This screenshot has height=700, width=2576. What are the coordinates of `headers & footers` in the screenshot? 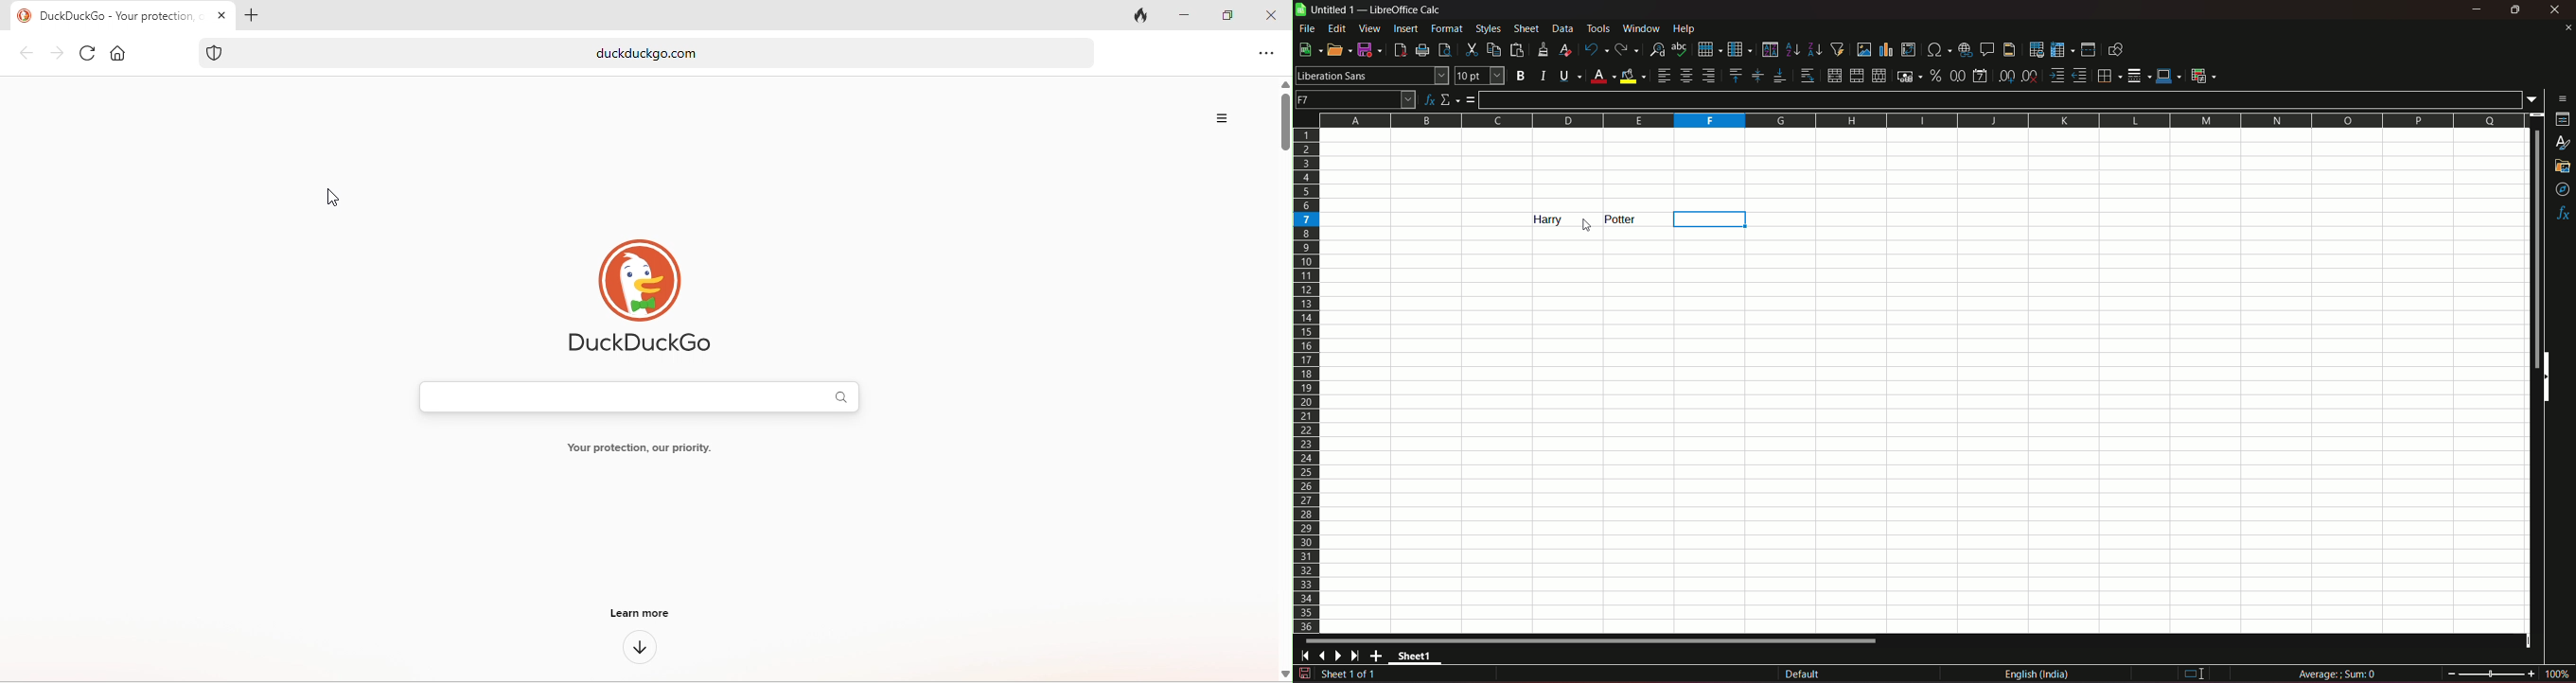 It's located at (2009, 49).